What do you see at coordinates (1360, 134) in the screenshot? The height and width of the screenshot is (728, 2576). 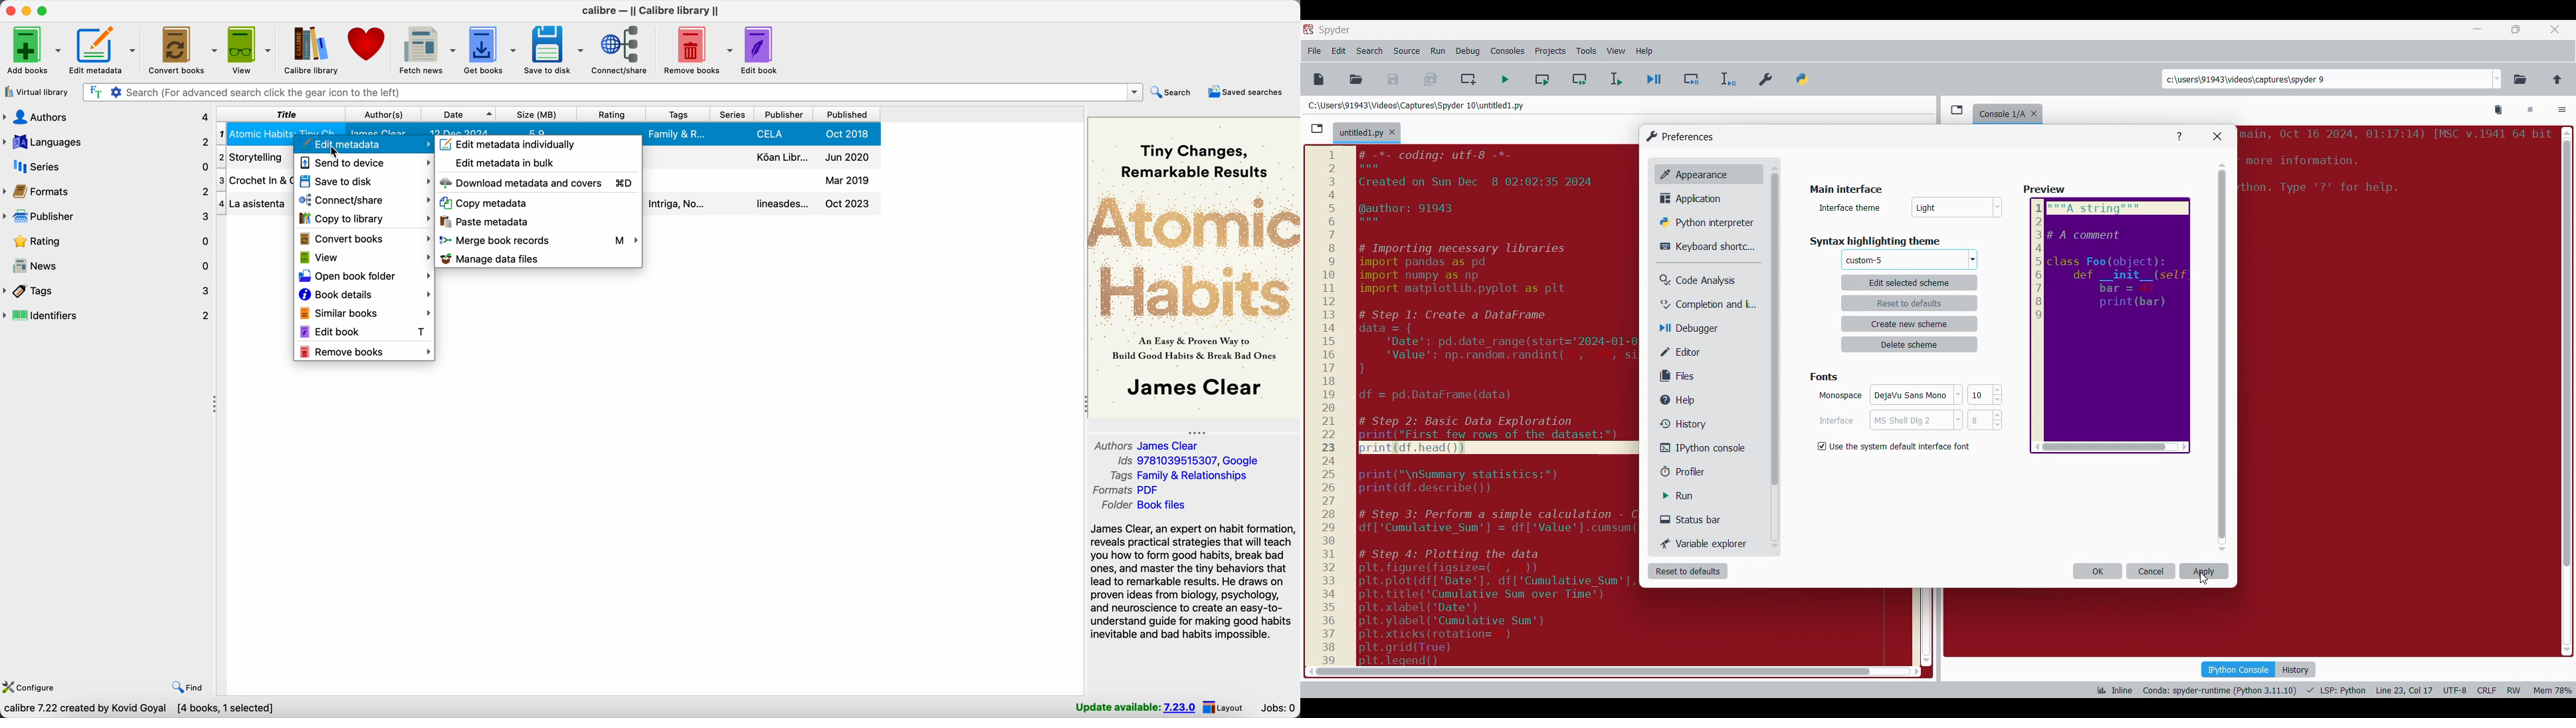 I see `Current tab` at bounding box center [1360, 134].